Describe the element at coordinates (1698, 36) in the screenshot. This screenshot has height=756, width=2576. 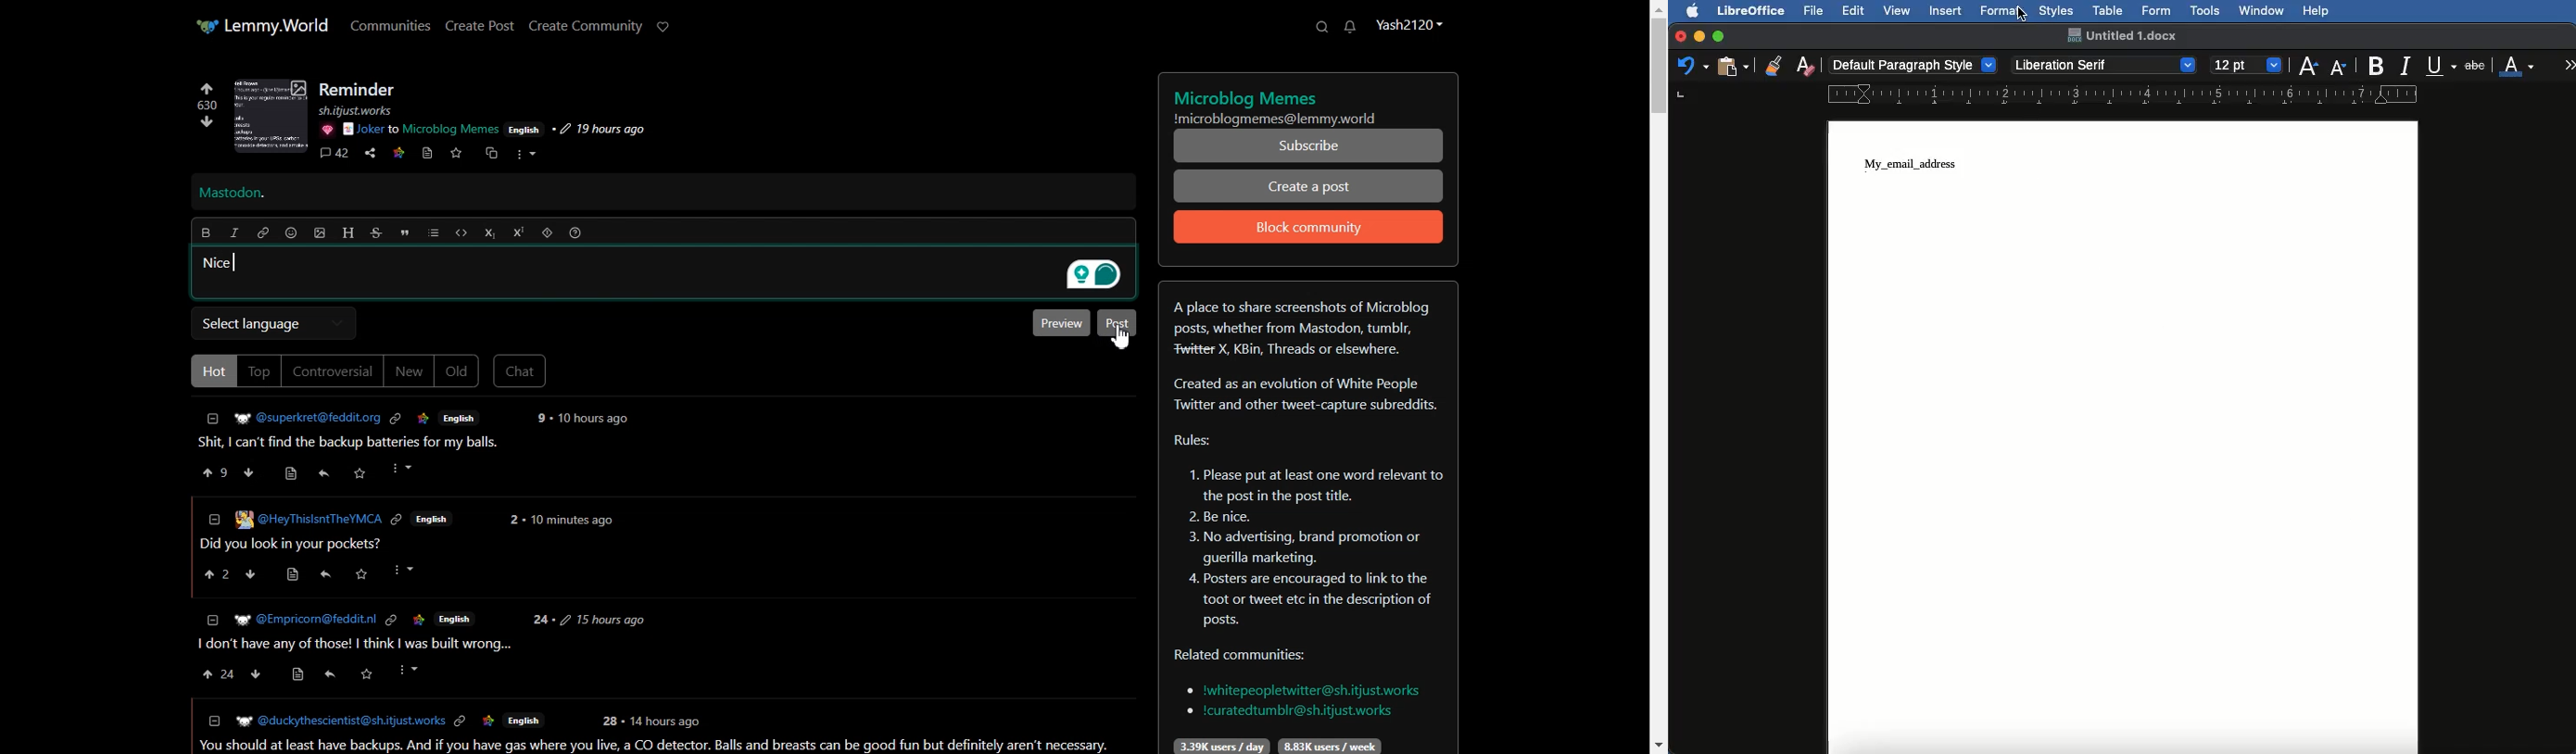
I see `Minimize` at that location.